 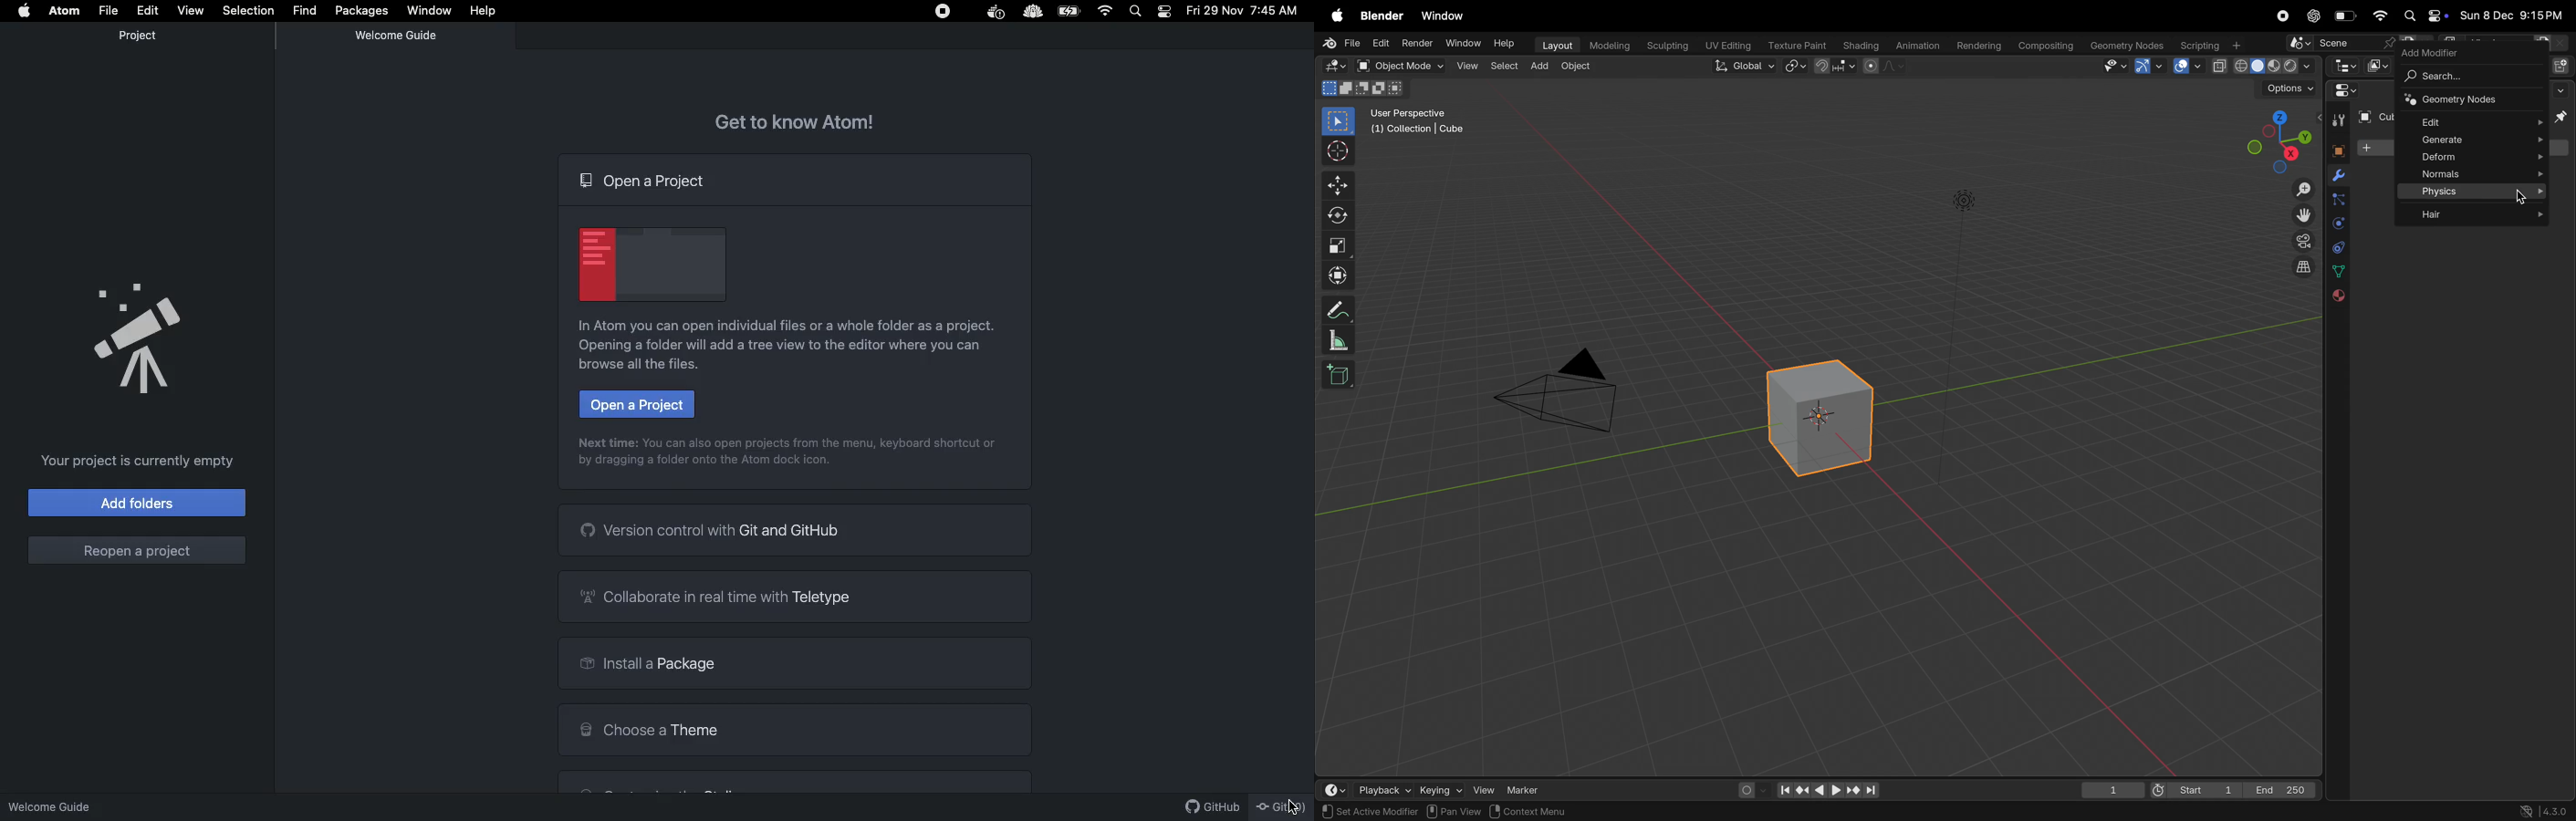 I want to click on animations, so click(x=1917, y=46).